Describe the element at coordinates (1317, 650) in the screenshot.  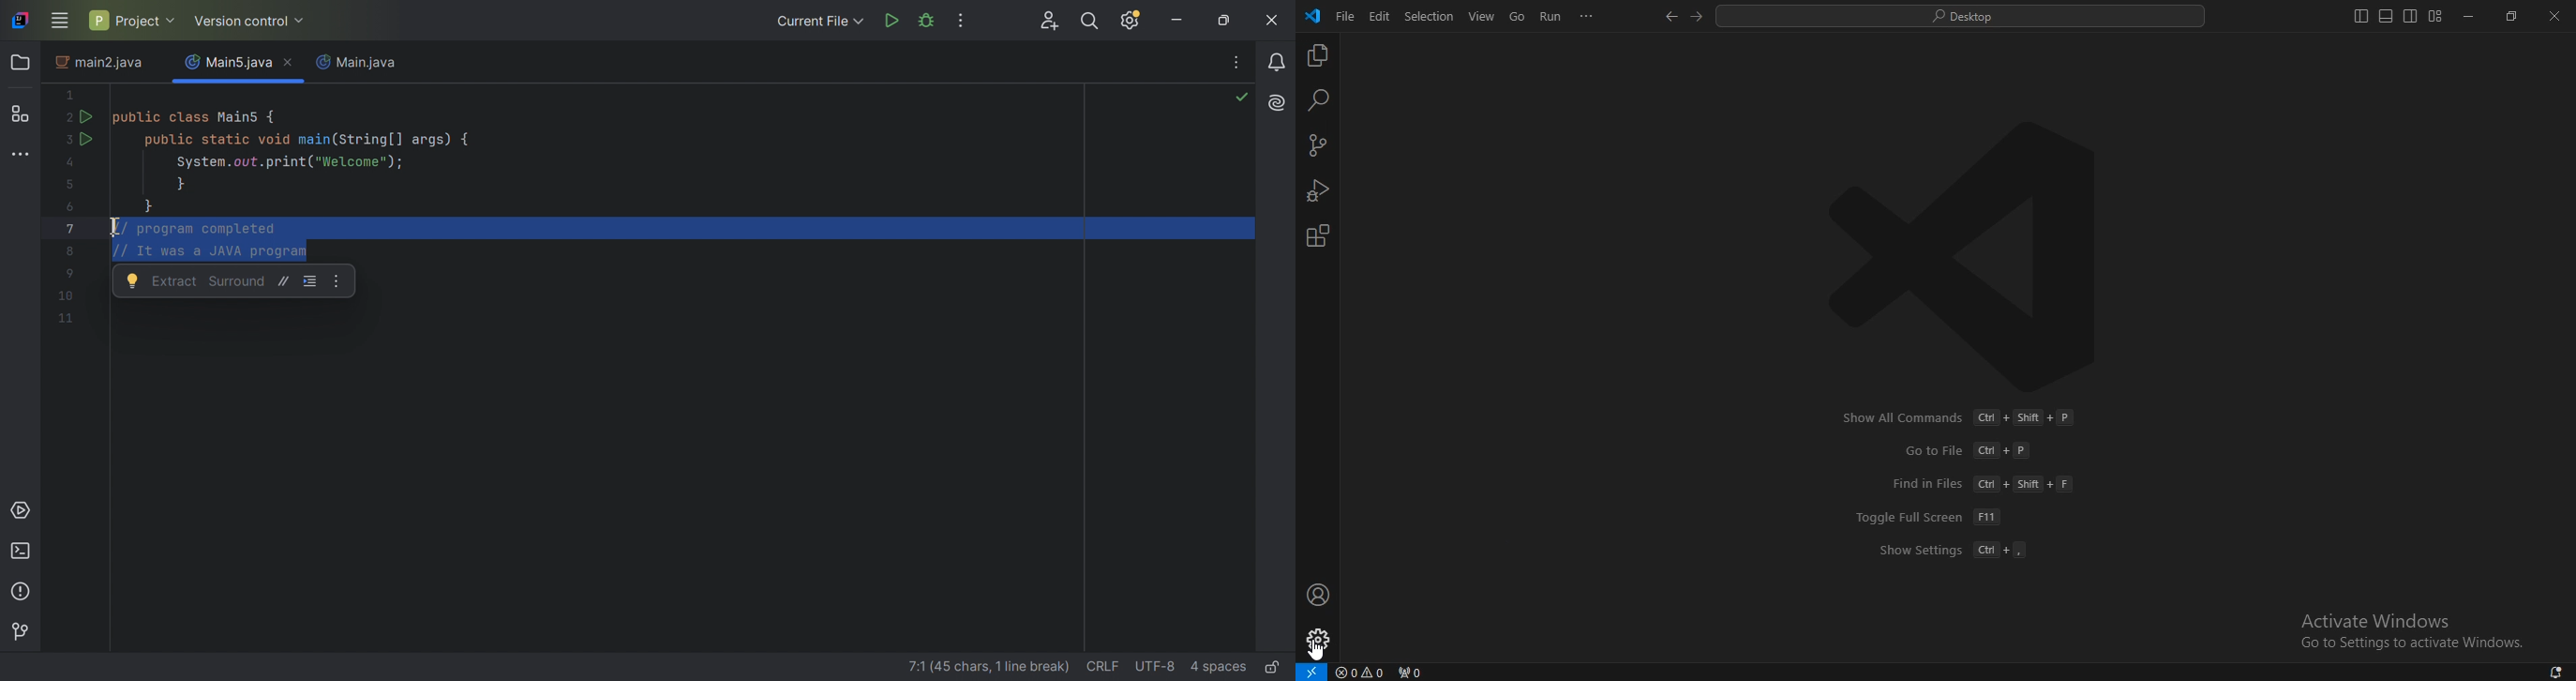
I see `cursor` at that location.